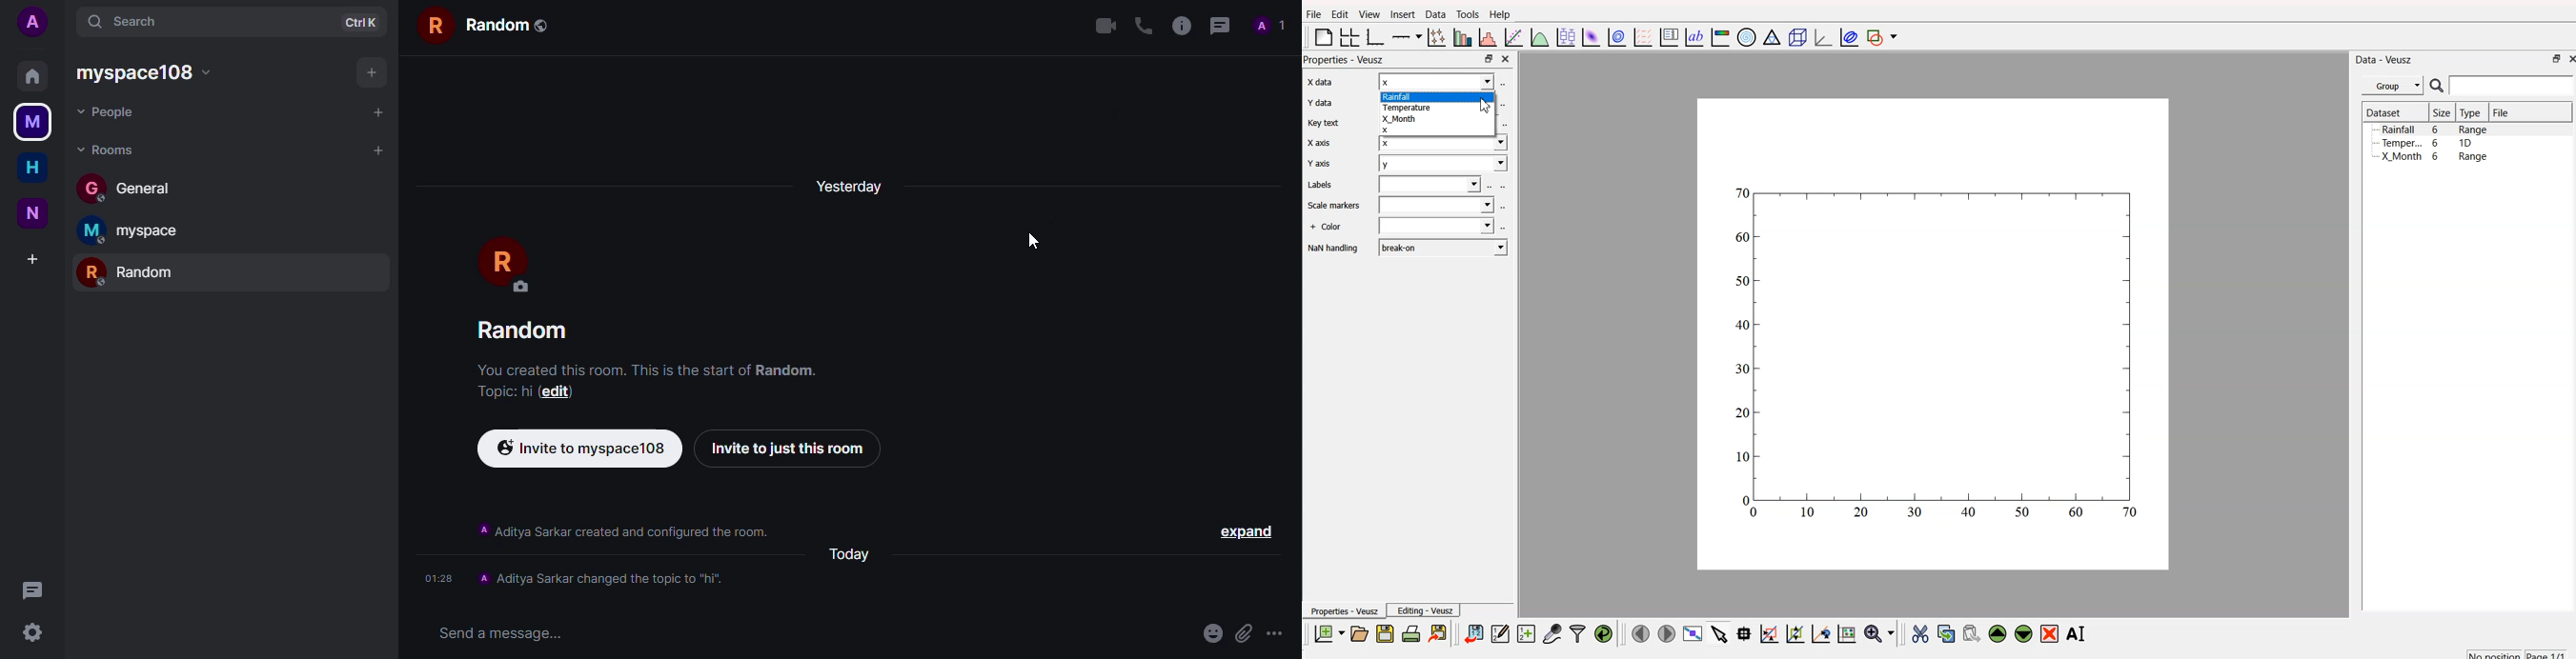 Image resolution: width=2576 pixels, height=672 pixels. I want to click on field, so click(1432, 185).